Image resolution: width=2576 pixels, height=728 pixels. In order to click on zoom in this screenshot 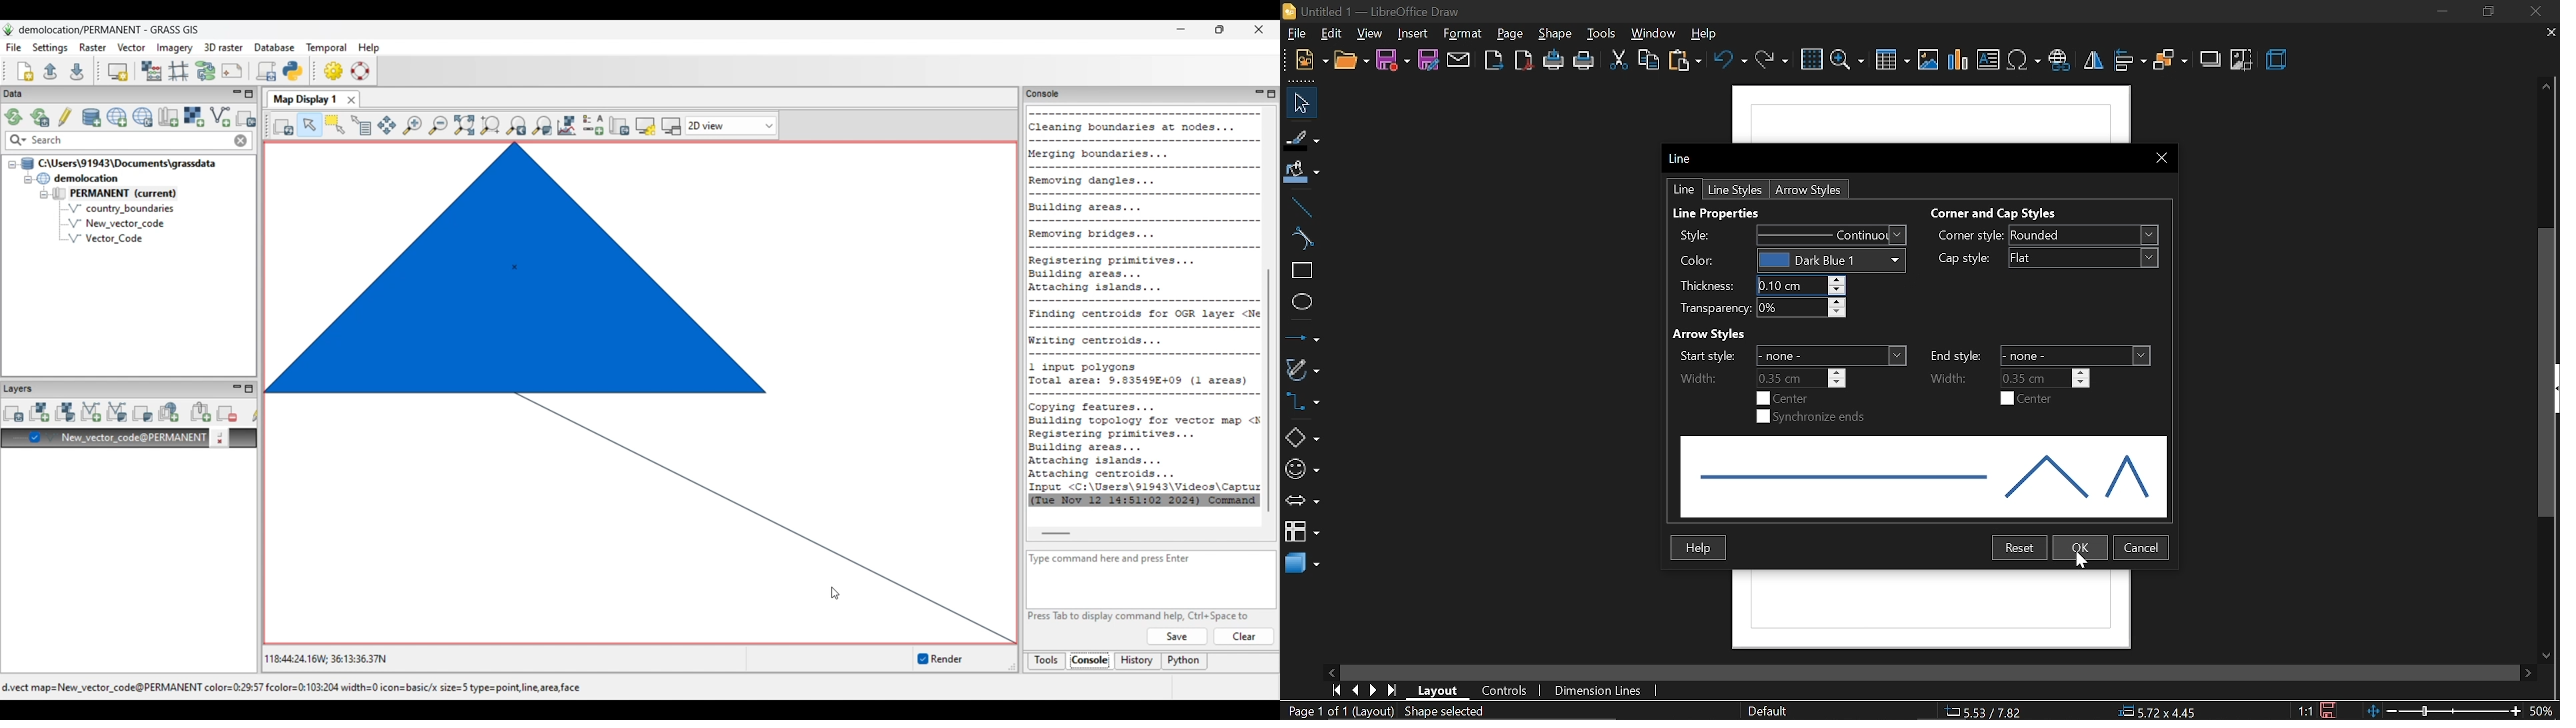, I will do `click(1846, 61)`.